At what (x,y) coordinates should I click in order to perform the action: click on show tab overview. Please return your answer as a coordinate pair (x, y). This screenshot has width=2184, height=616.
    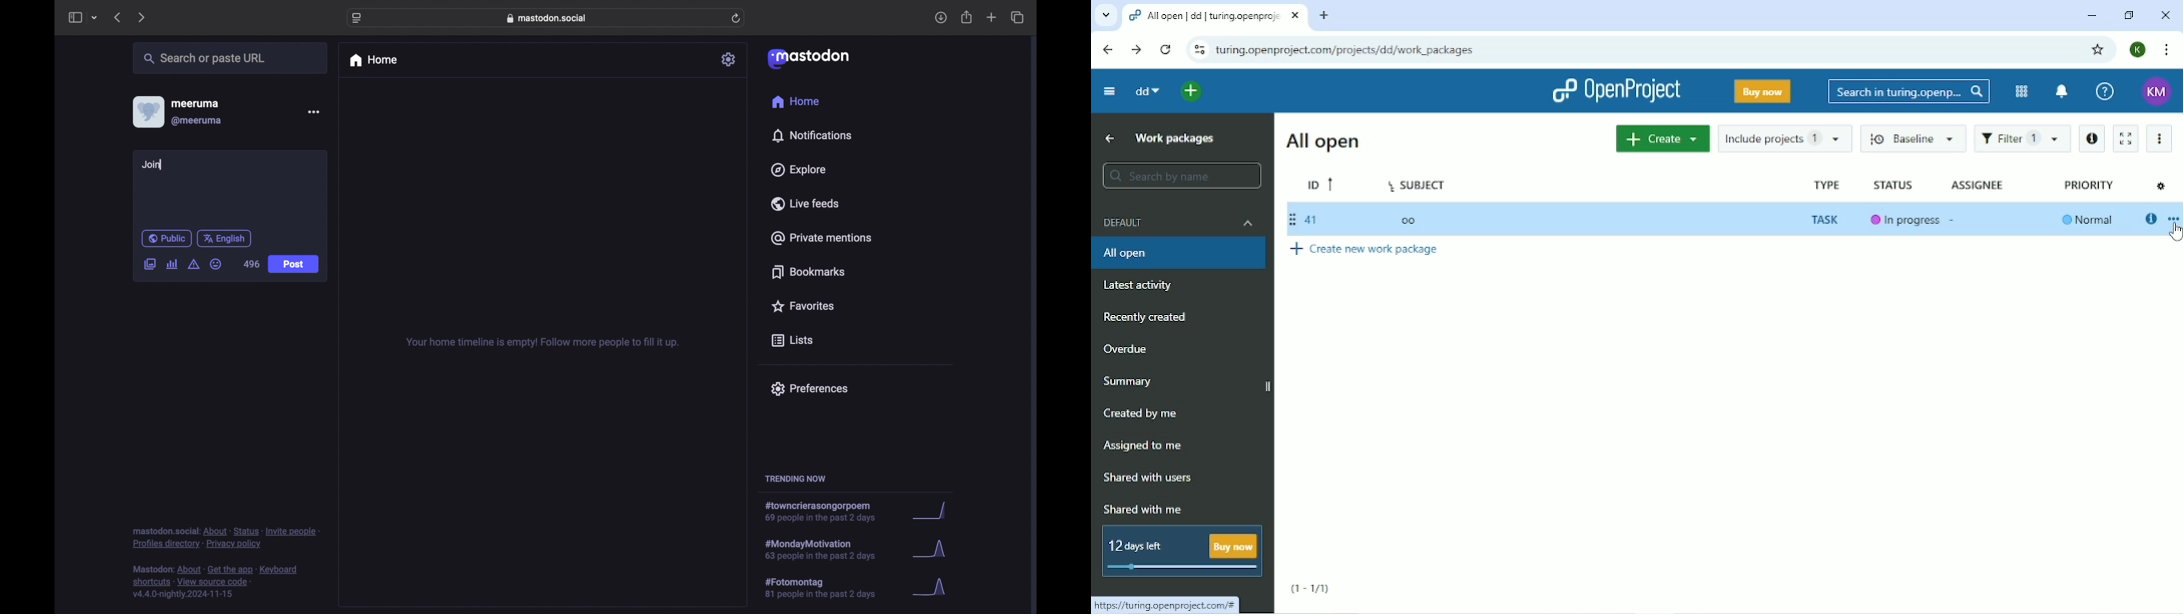
    Looking at the image, I should click on (1018, 18).